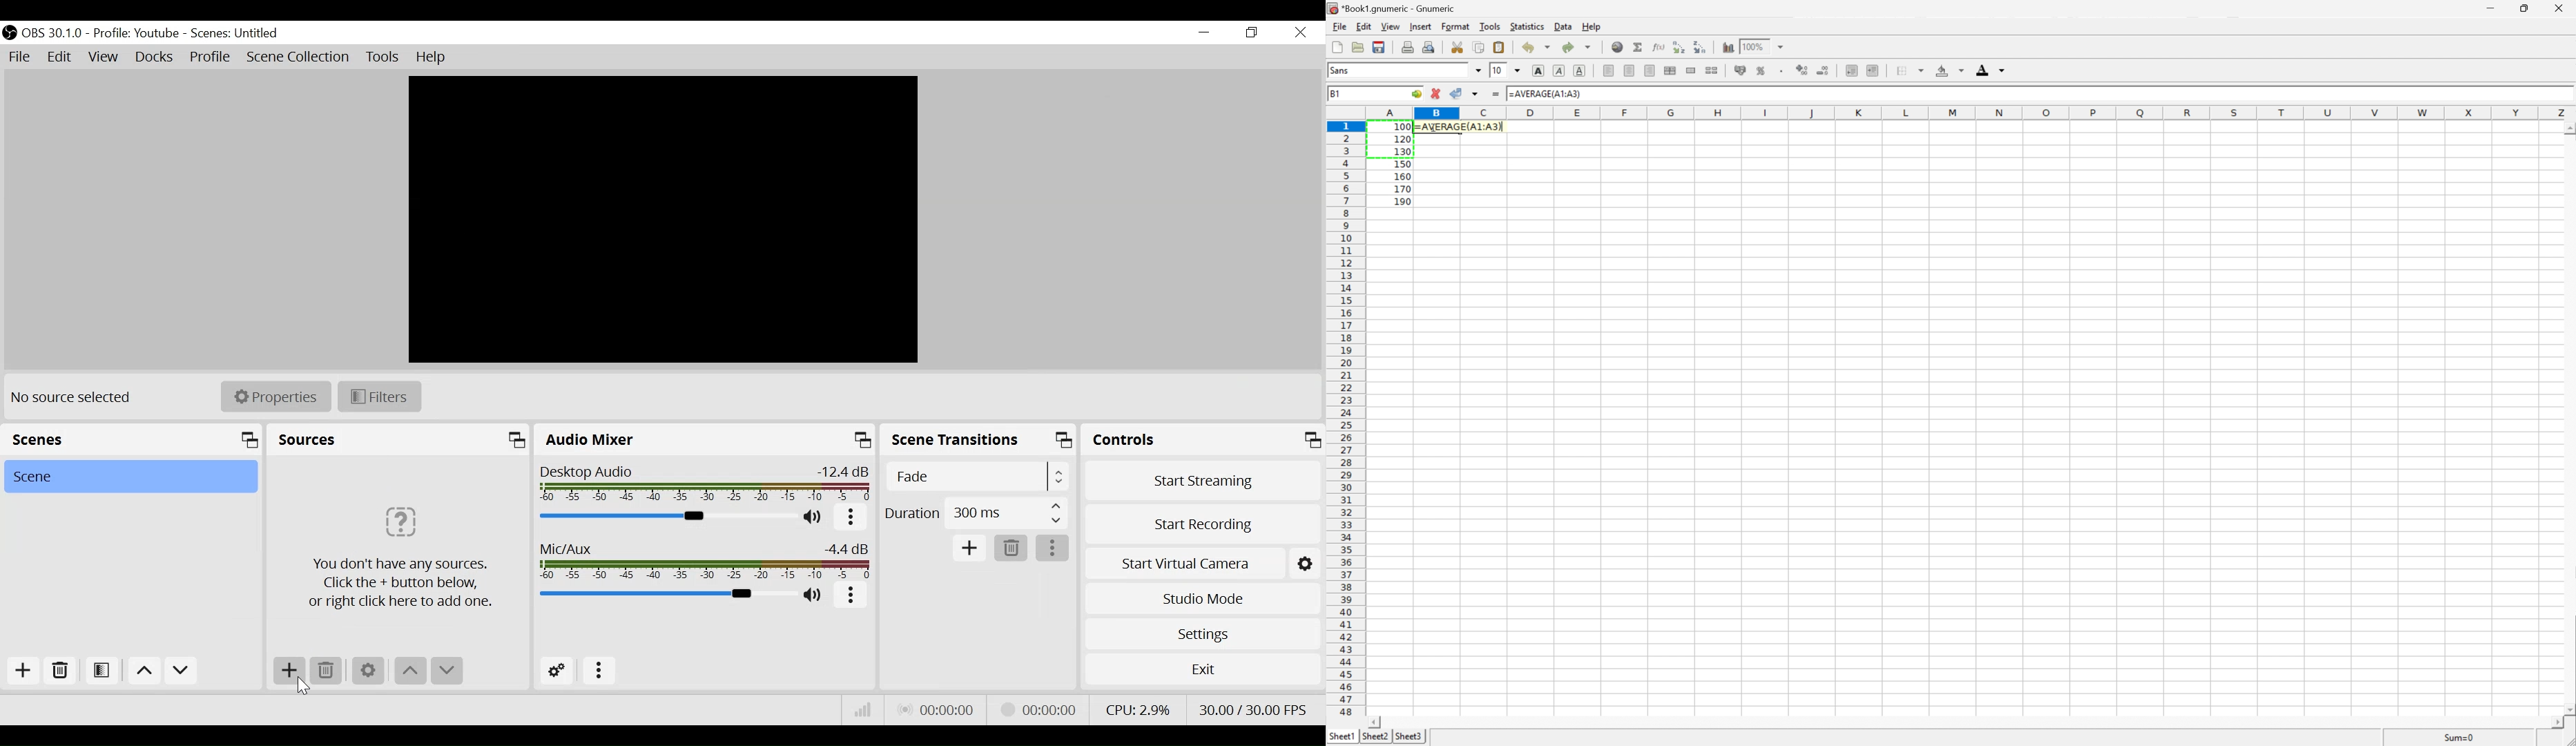  What do you see at coordinates (1054, 550) in the screenshot?
I see `more options` at bounding box center [1054, 550].